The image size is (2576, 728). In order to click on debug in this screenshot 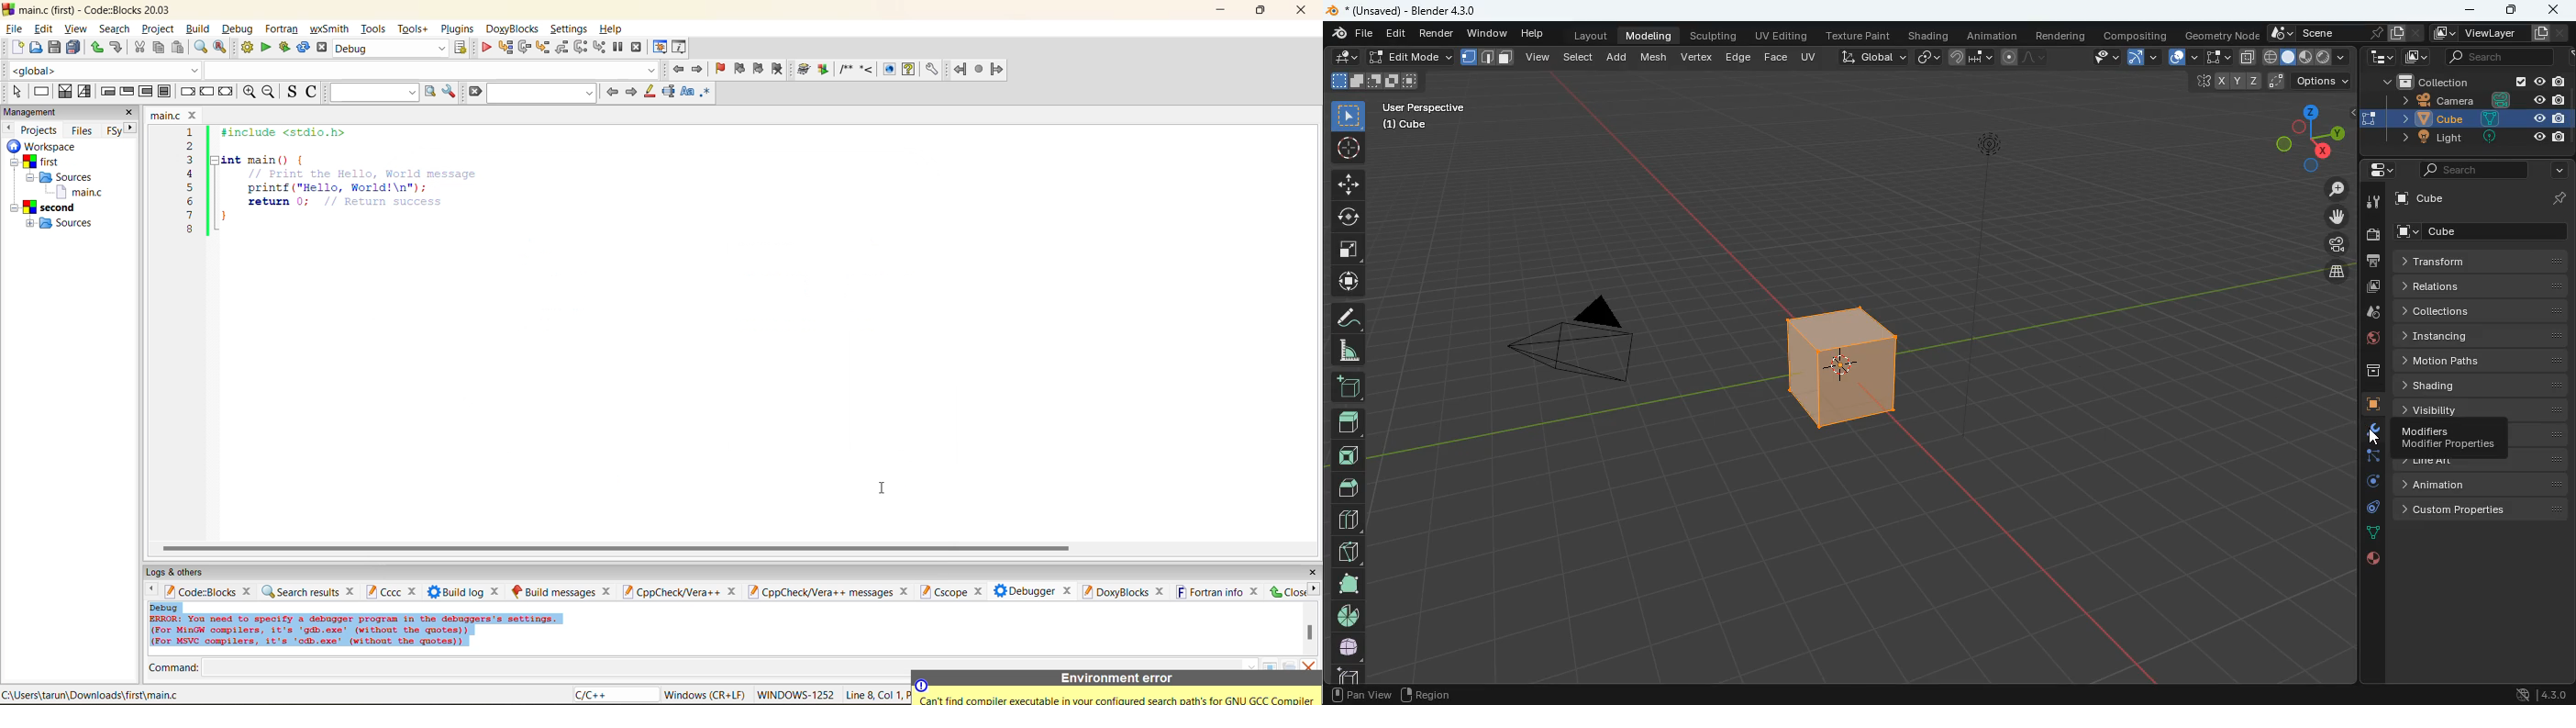, I will do `click(236, 29)`.